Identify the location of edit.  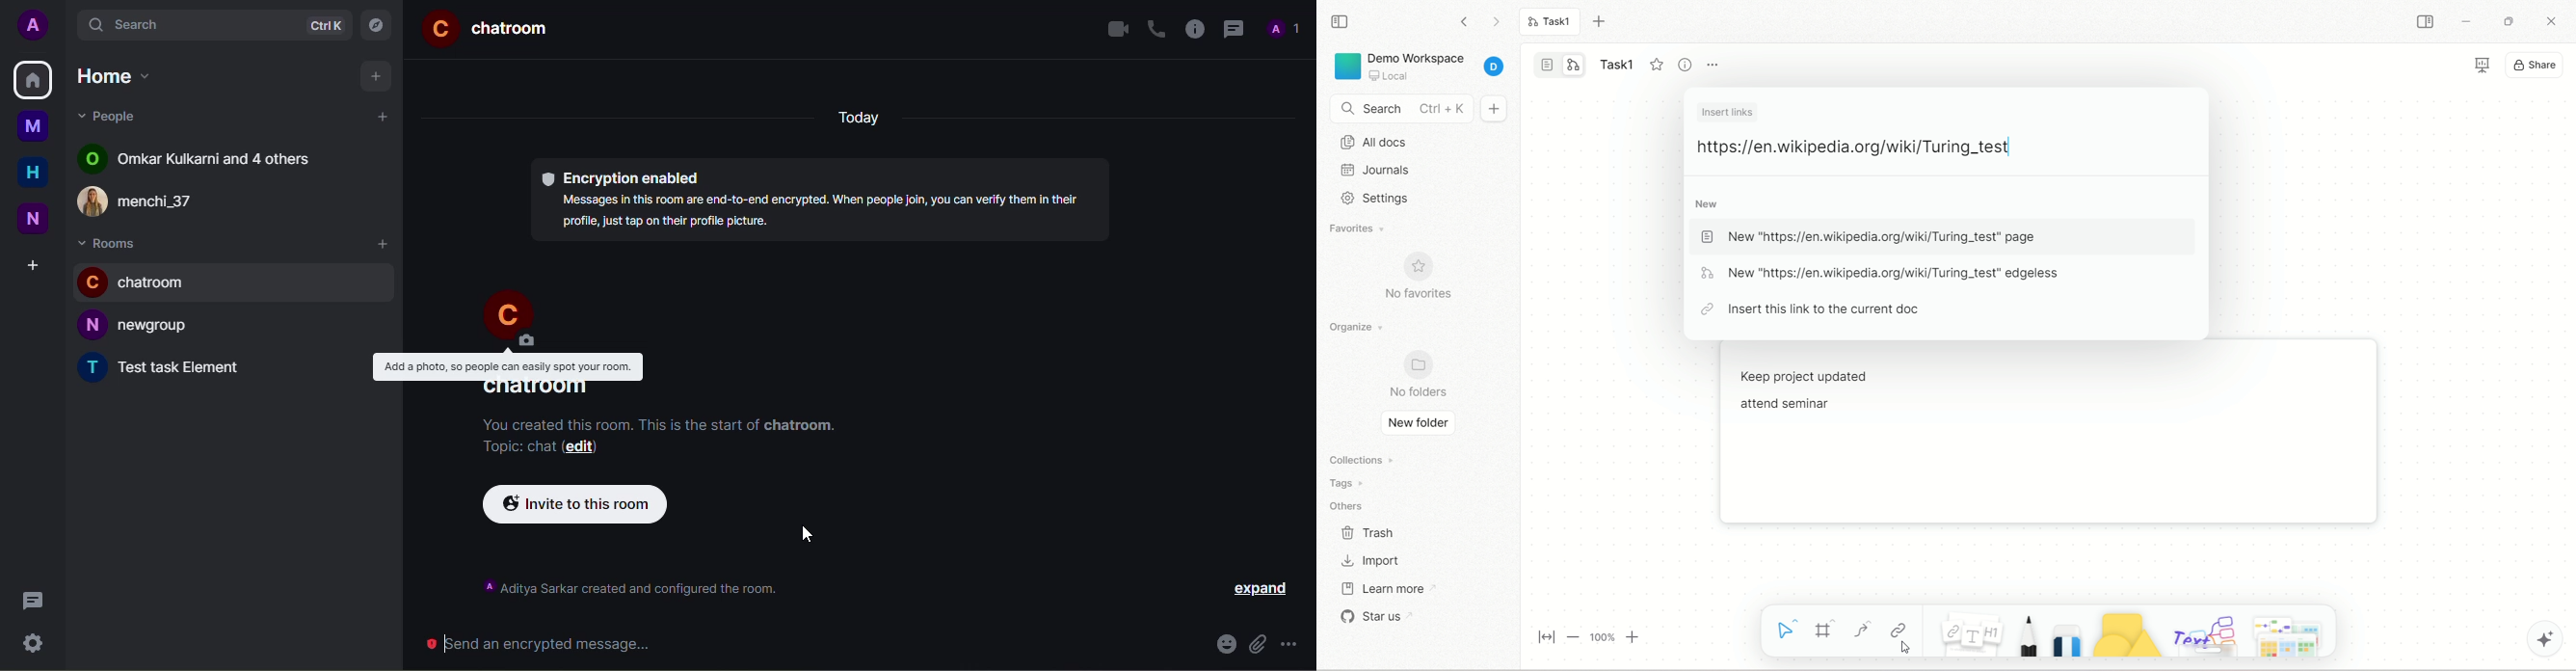
(593, 446).